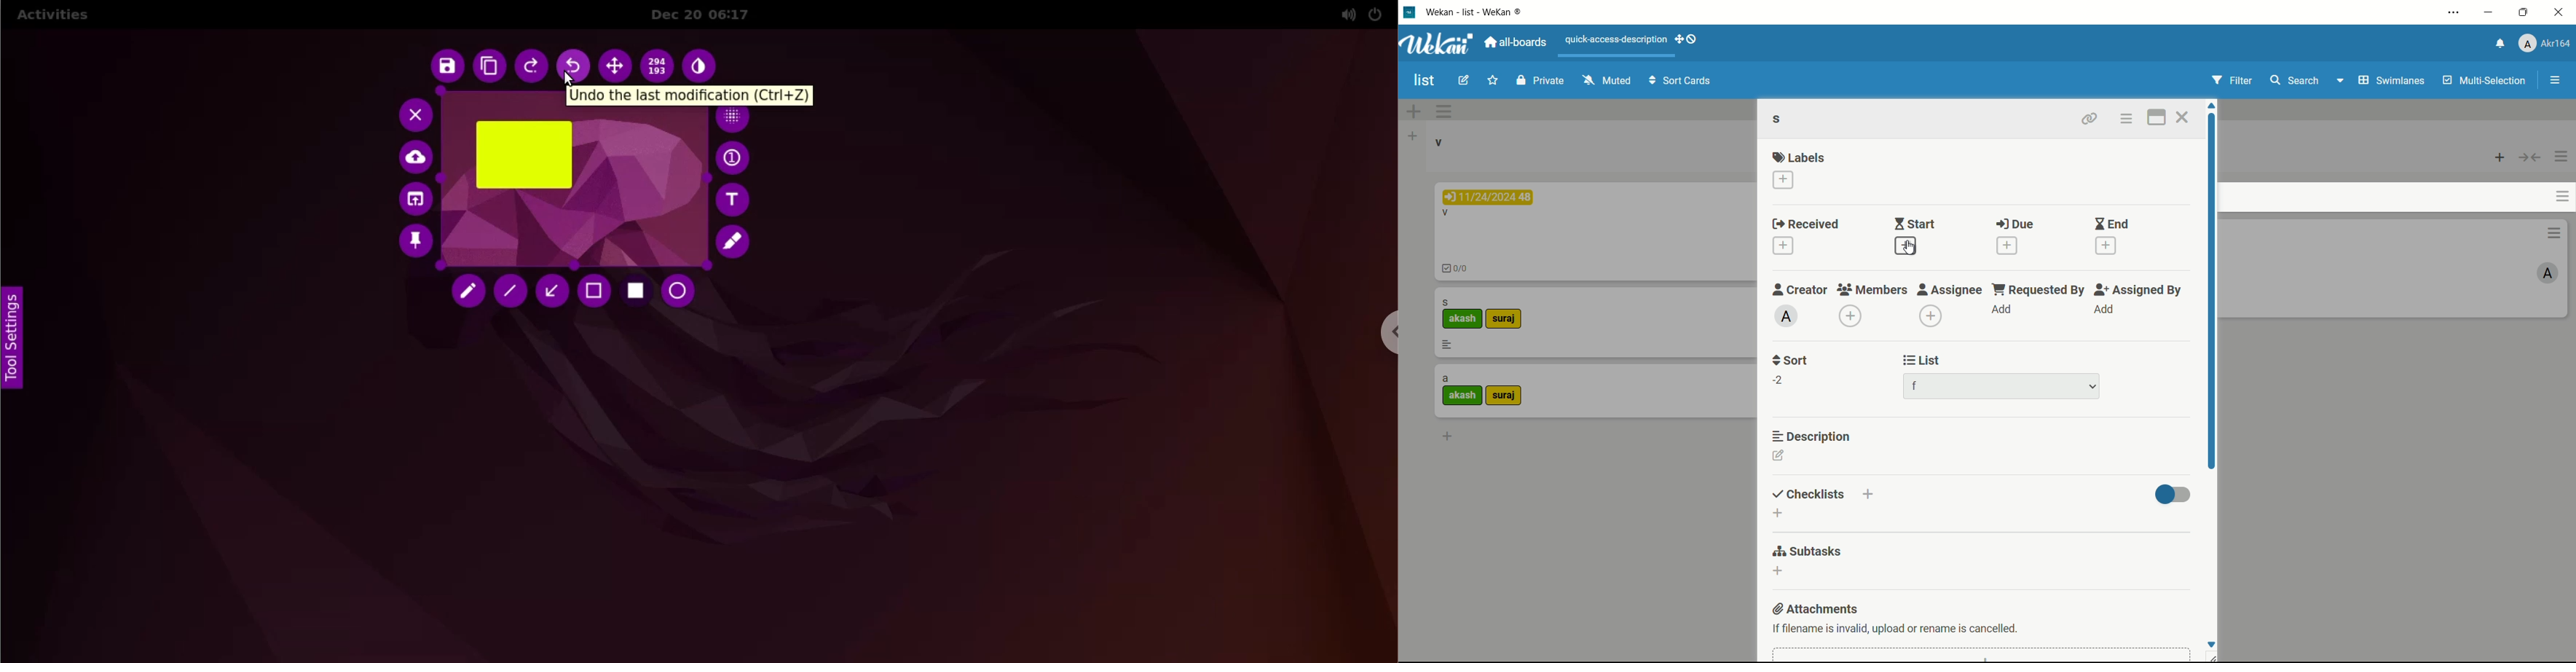 This screenshot has height=672, width=2576. I want to click on add label, so click(1784, 179).